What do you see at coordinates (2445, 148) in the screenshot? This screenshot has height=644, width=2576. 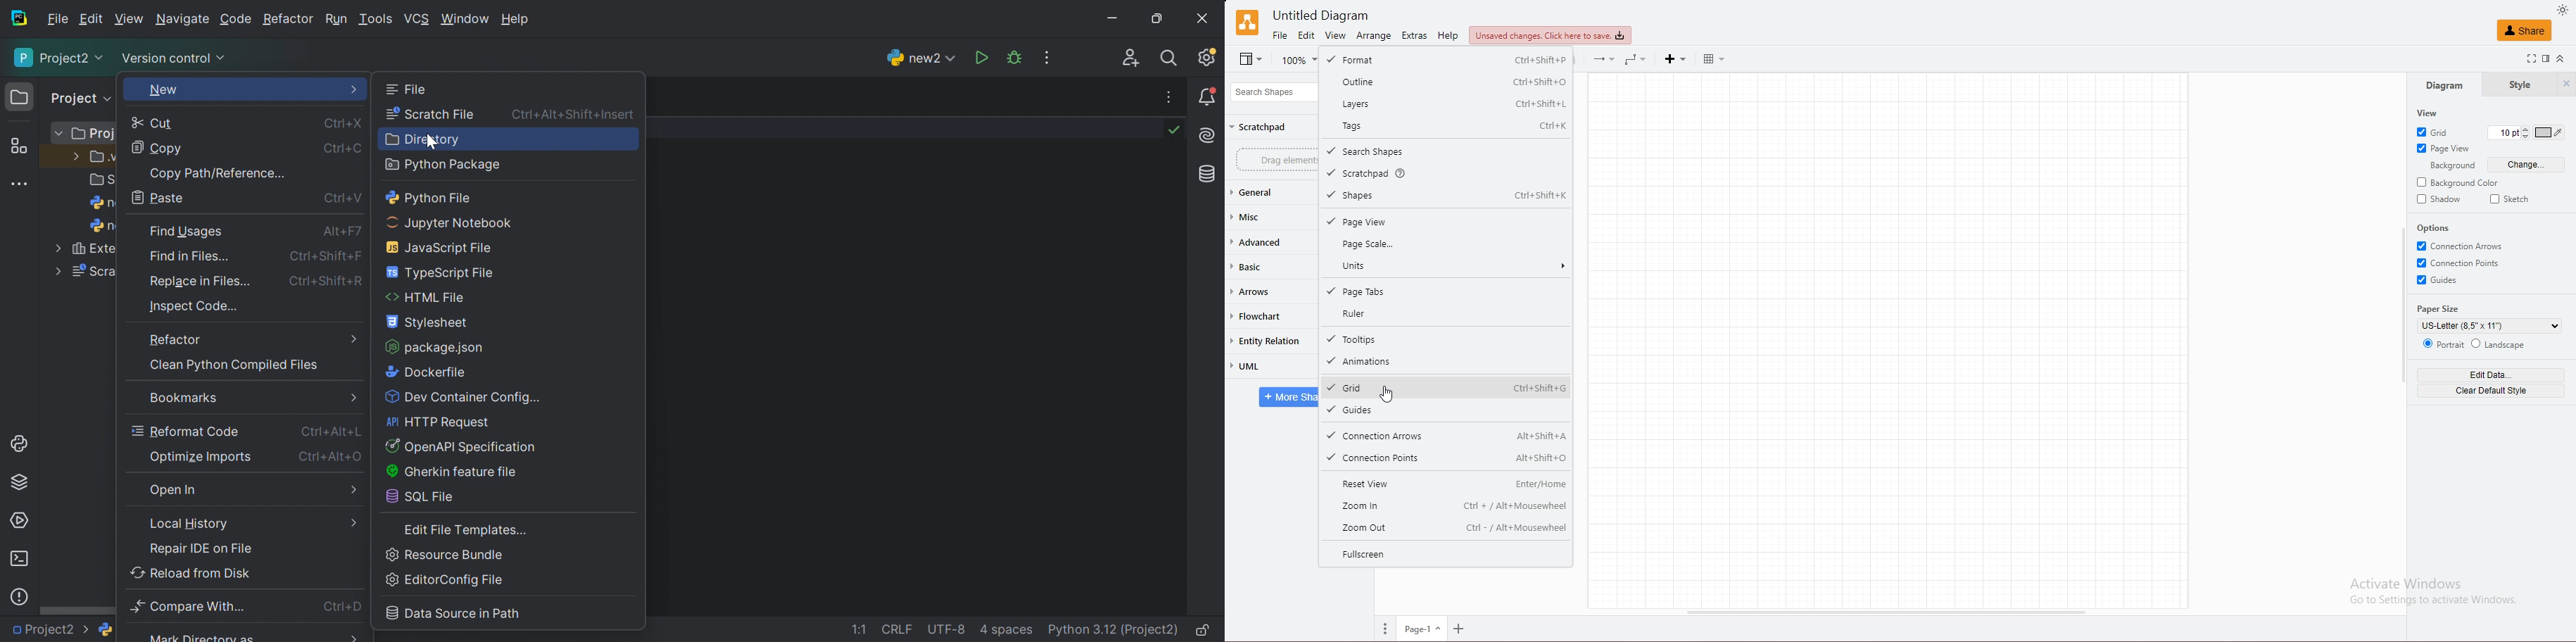 I see `page view` at bounding box center [2445, 148].